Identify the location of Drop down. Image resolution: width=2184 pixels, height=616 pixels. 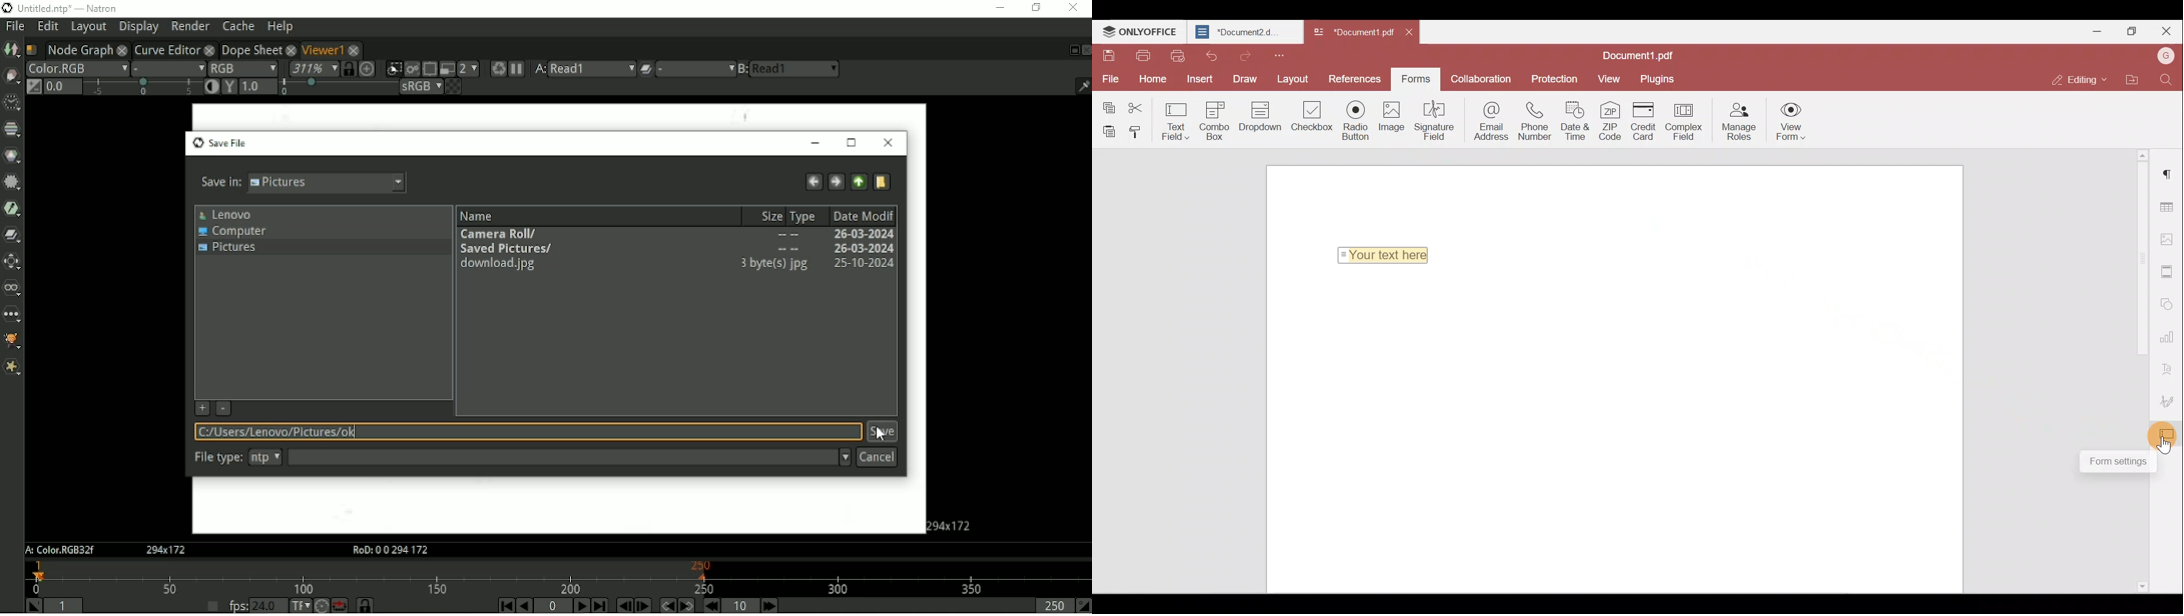
(1264, 118).